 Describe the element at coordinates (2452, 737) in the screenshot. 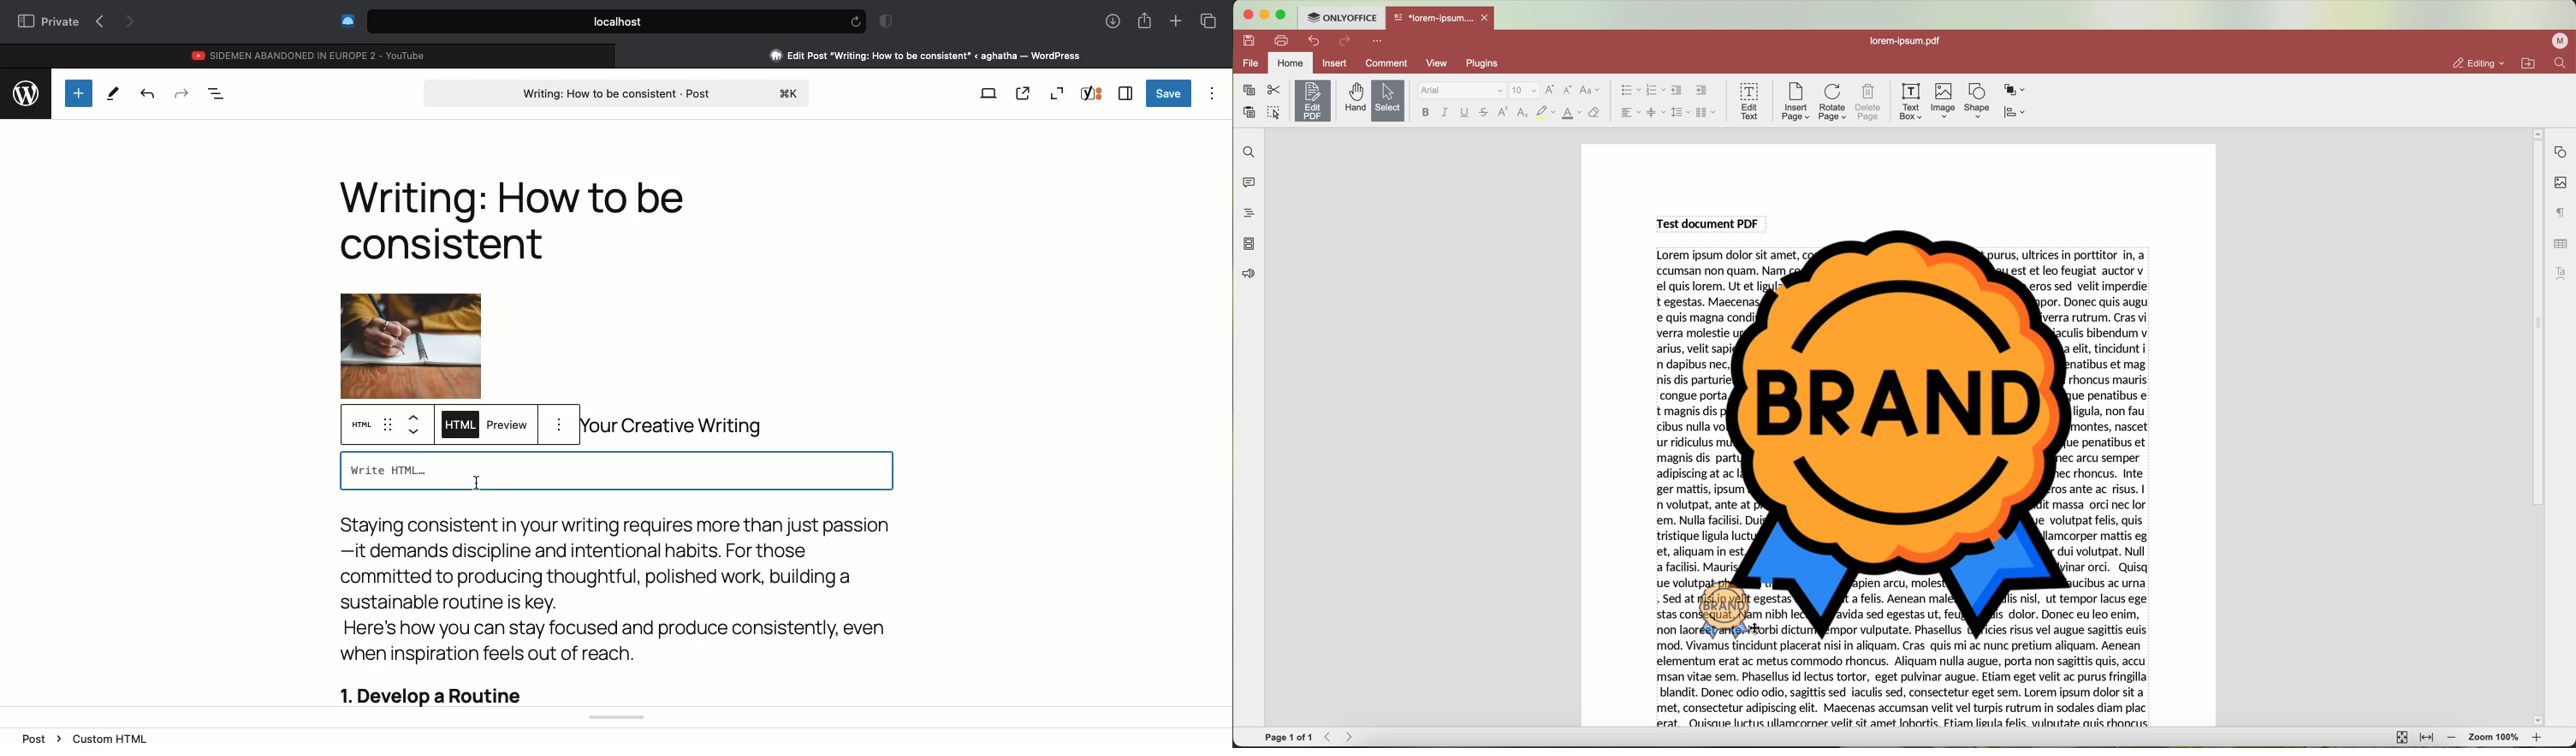

I see `zoom out` at that location.